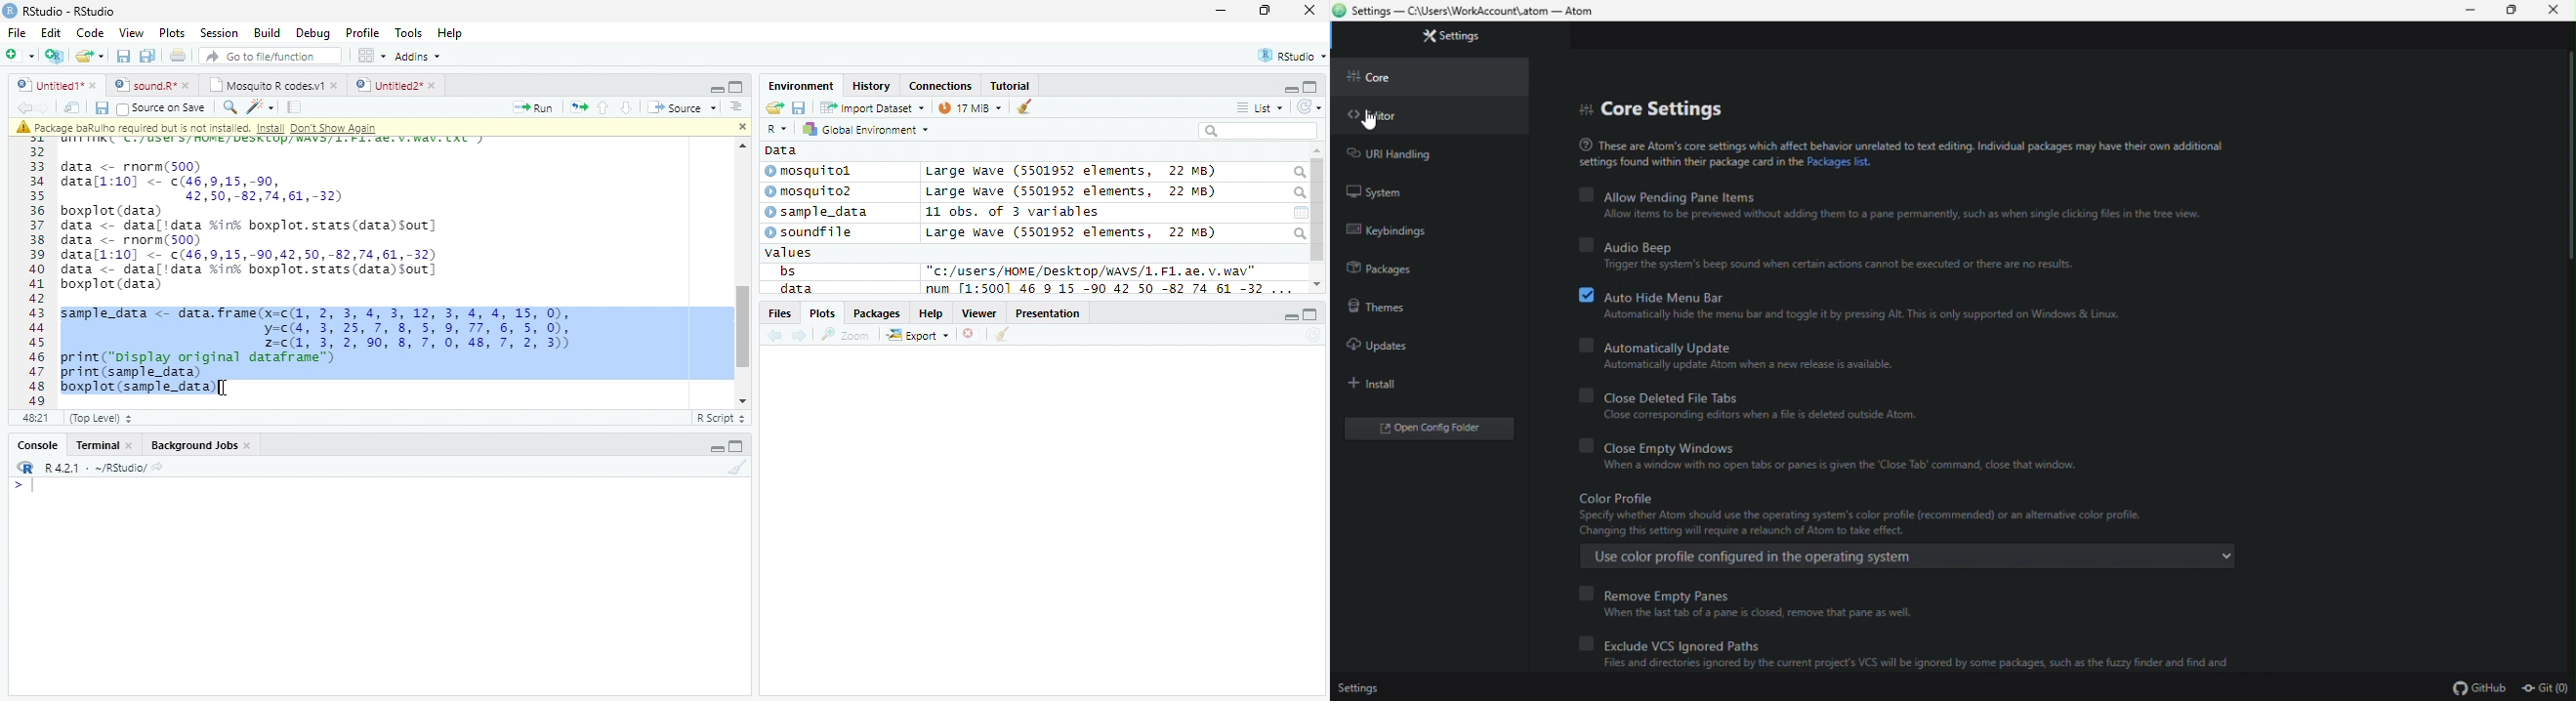  What do you see at coordinates (722, 417) in the screenshot?
I see `R Script` at bounding box center [722, 417].